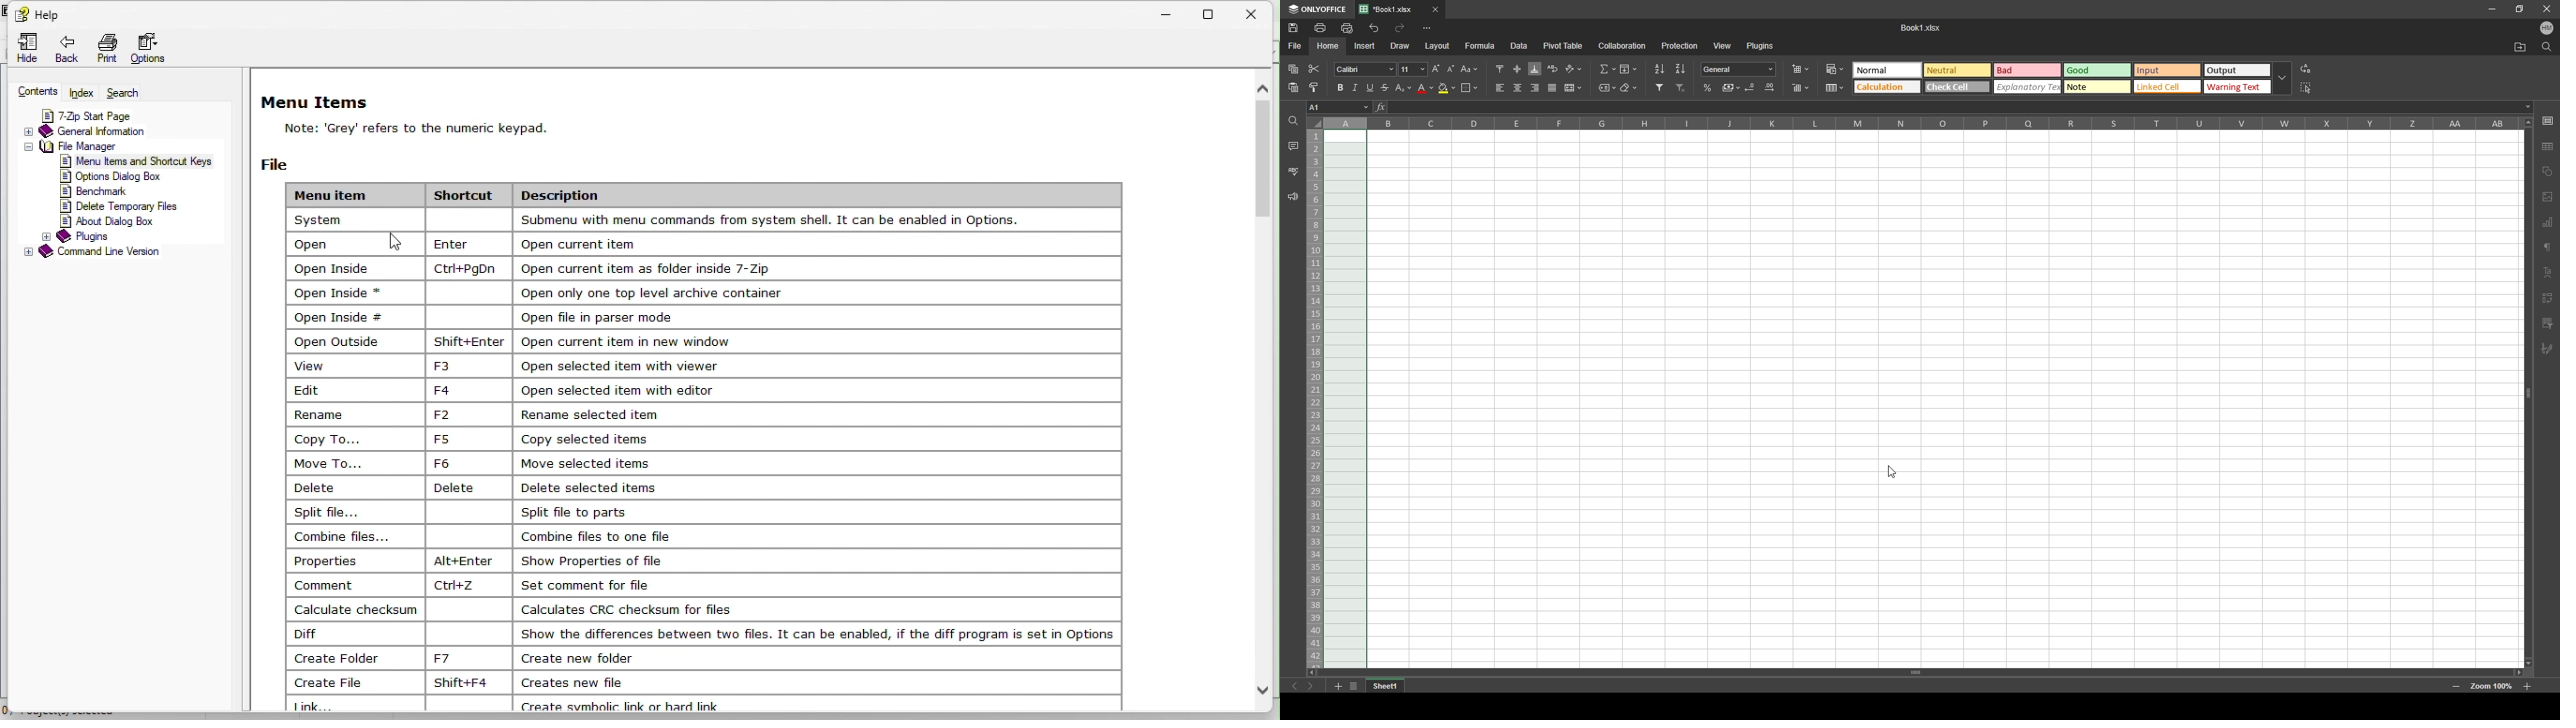 Image resolution: width=2576 pixels, height=728 pixels. Describe the element at coordinates (1353, 687) in the screenshot. I see `list of sheets` at that location.